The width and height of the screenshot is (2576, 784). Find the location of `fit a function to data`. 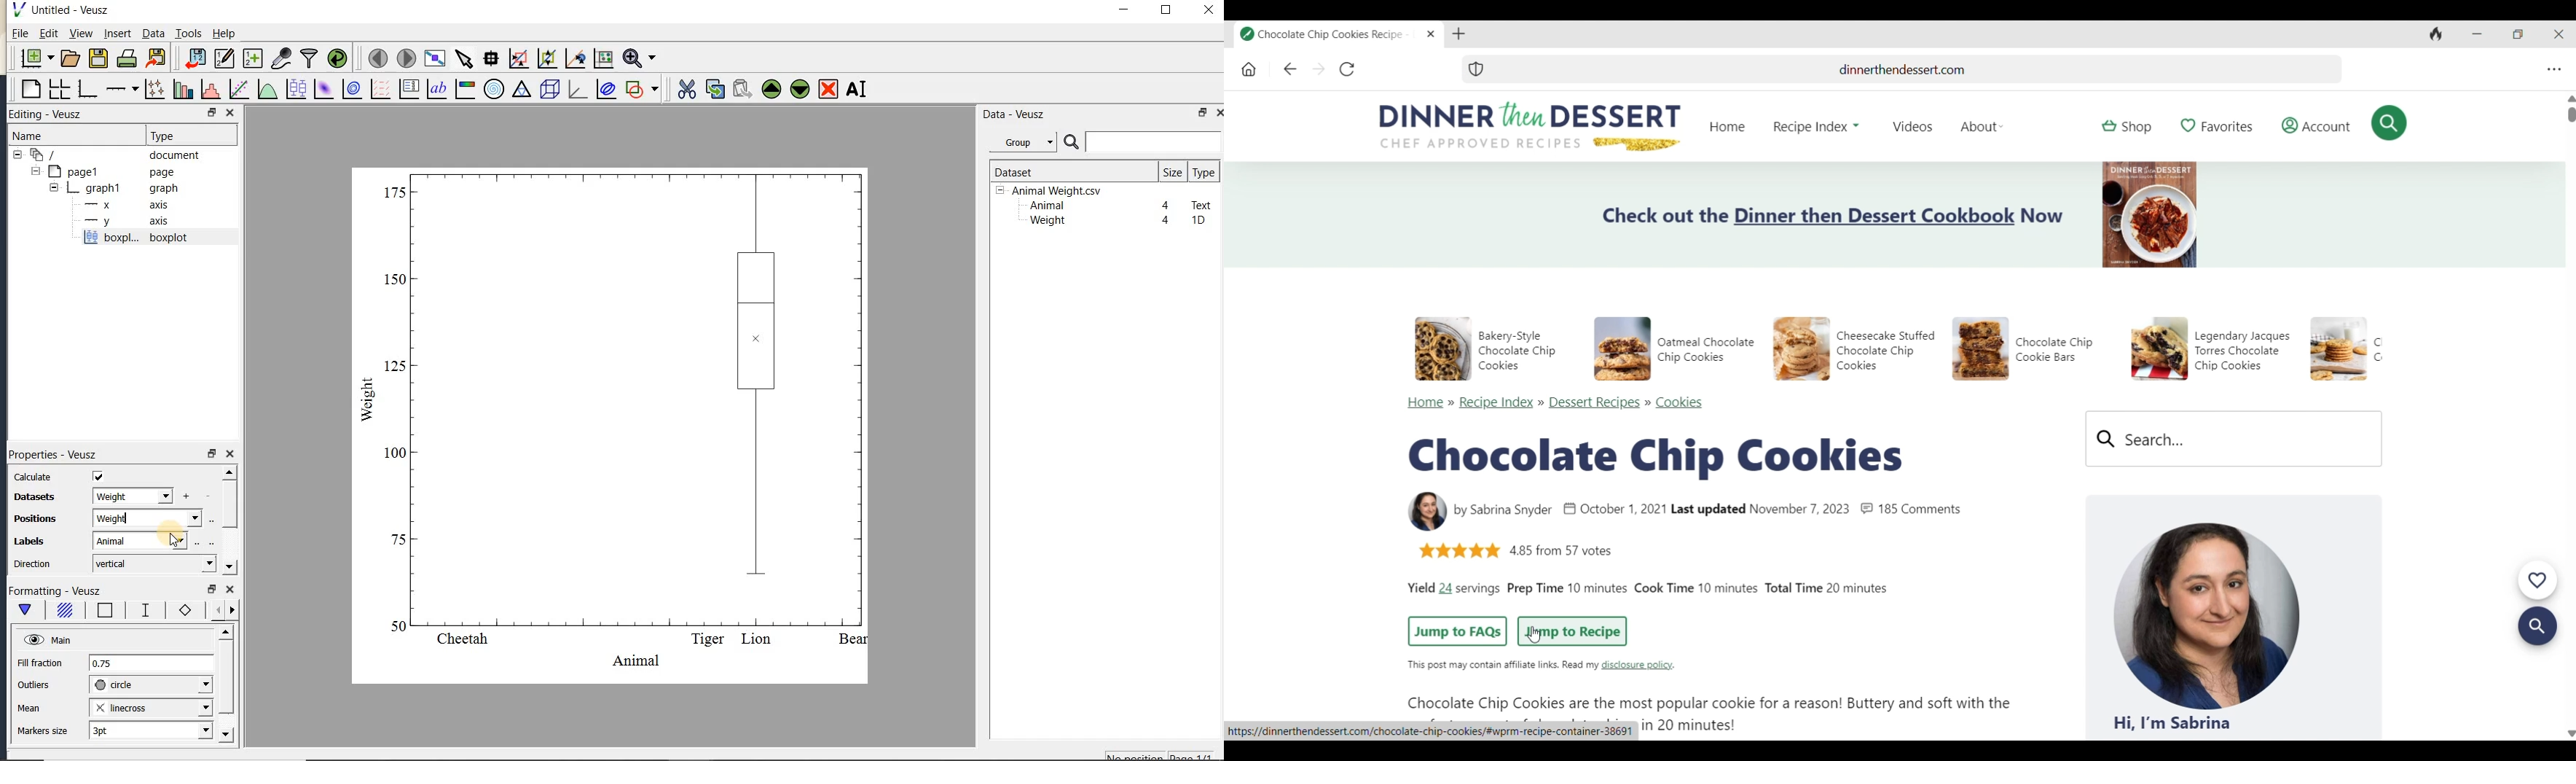

fit a function to data is located at coordinates (238, 89).